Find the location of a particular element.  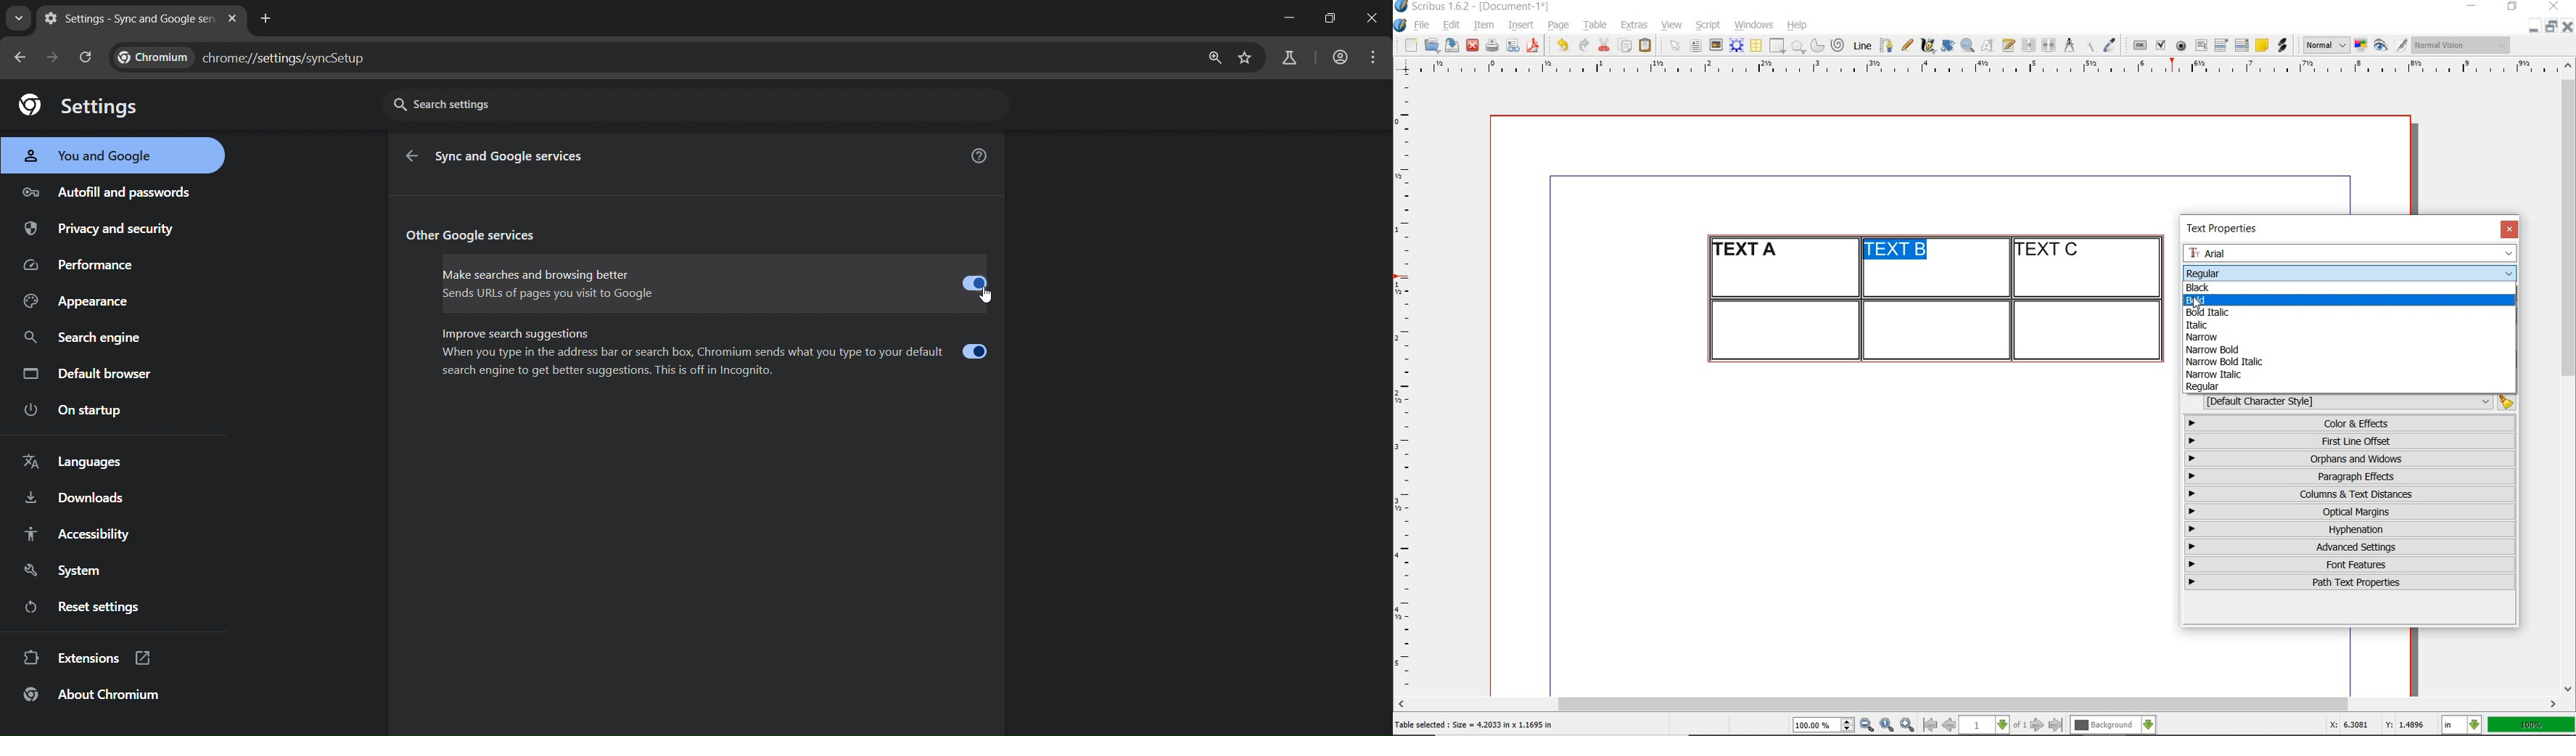

paragraph effects is located at coordinates (2348, 476).